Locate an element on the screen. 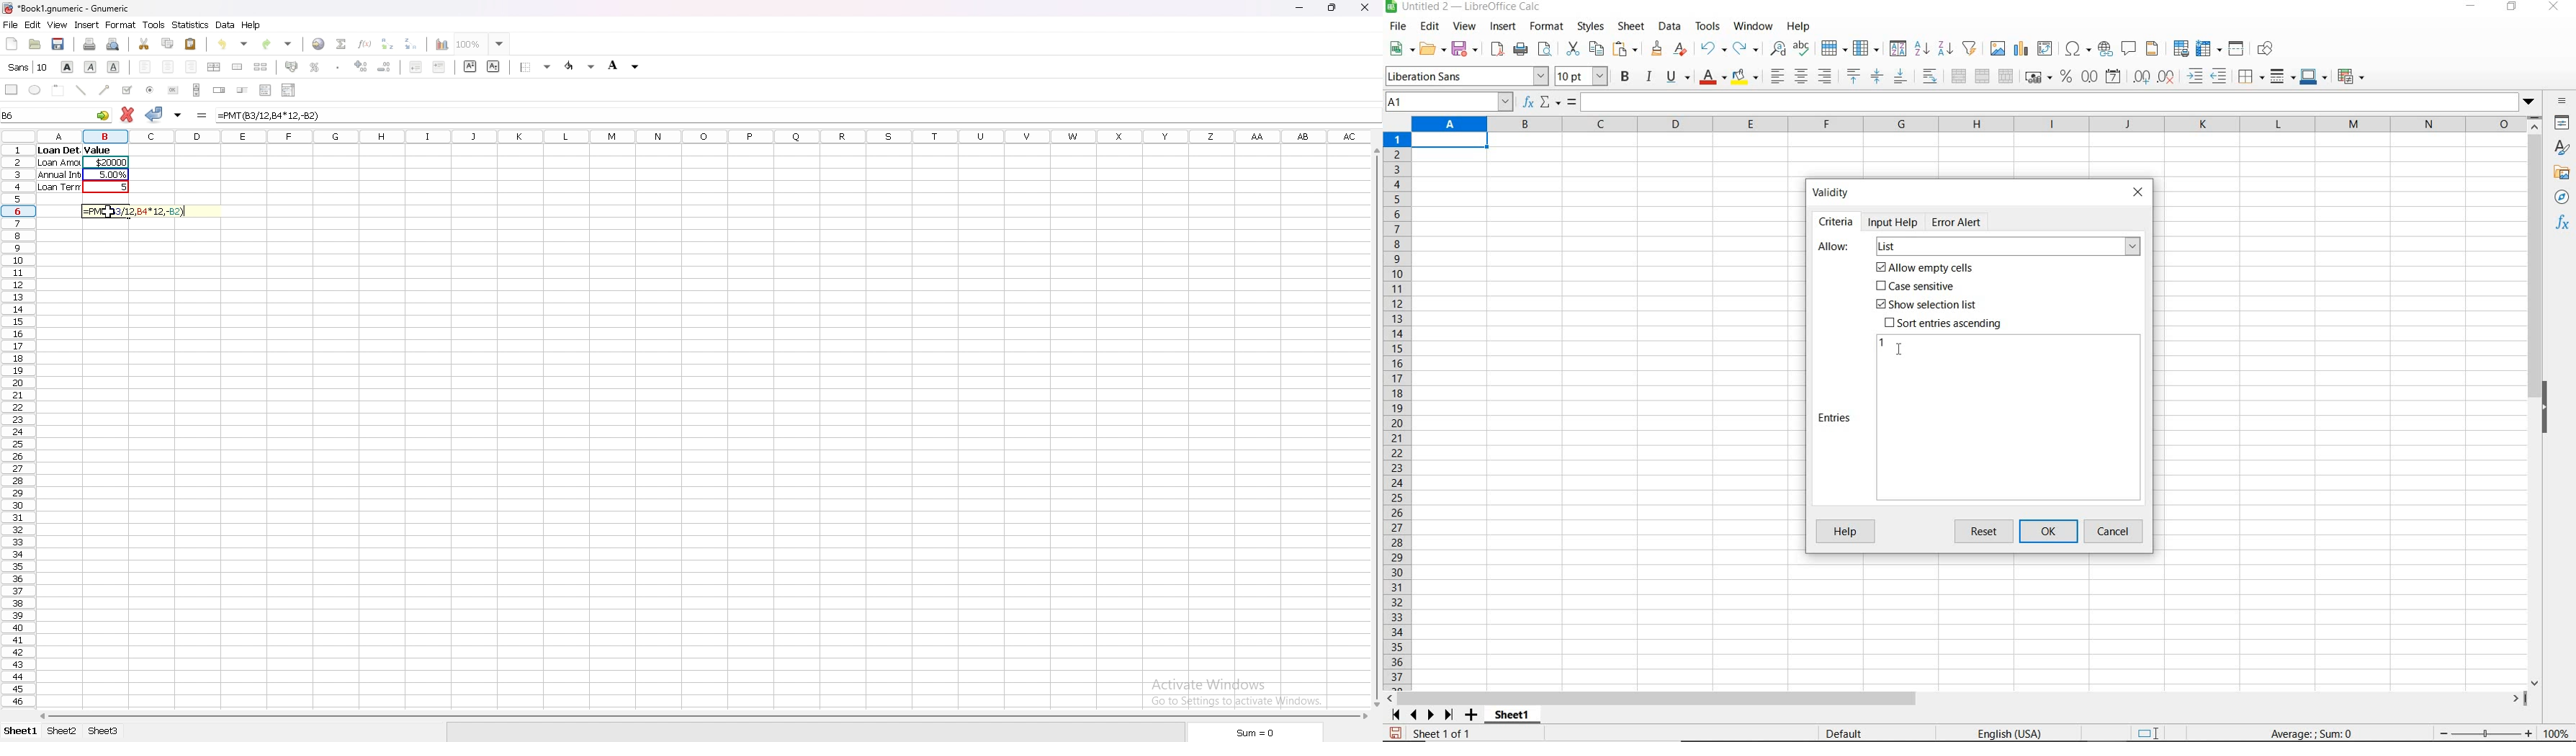 The height and width of the screenshot is (756, 2576). view is located at coordinates (1465, 28).